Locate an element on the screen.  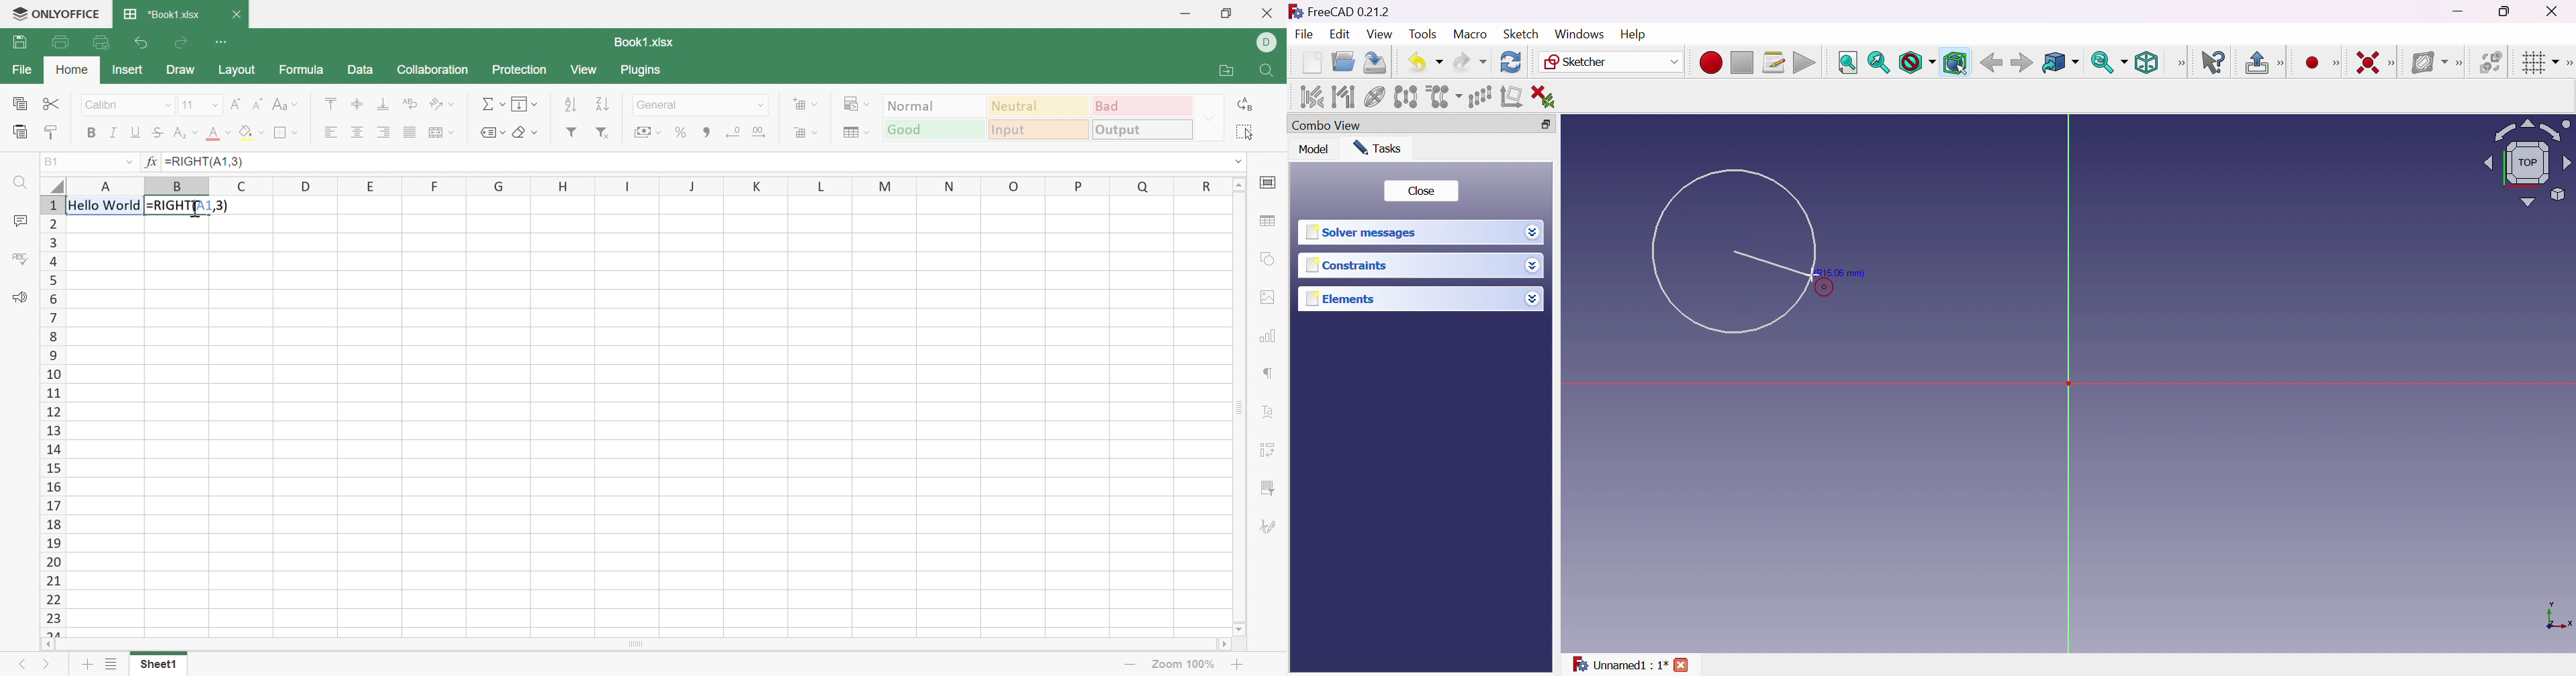
What's this? is located at coordinates (2215, 62).